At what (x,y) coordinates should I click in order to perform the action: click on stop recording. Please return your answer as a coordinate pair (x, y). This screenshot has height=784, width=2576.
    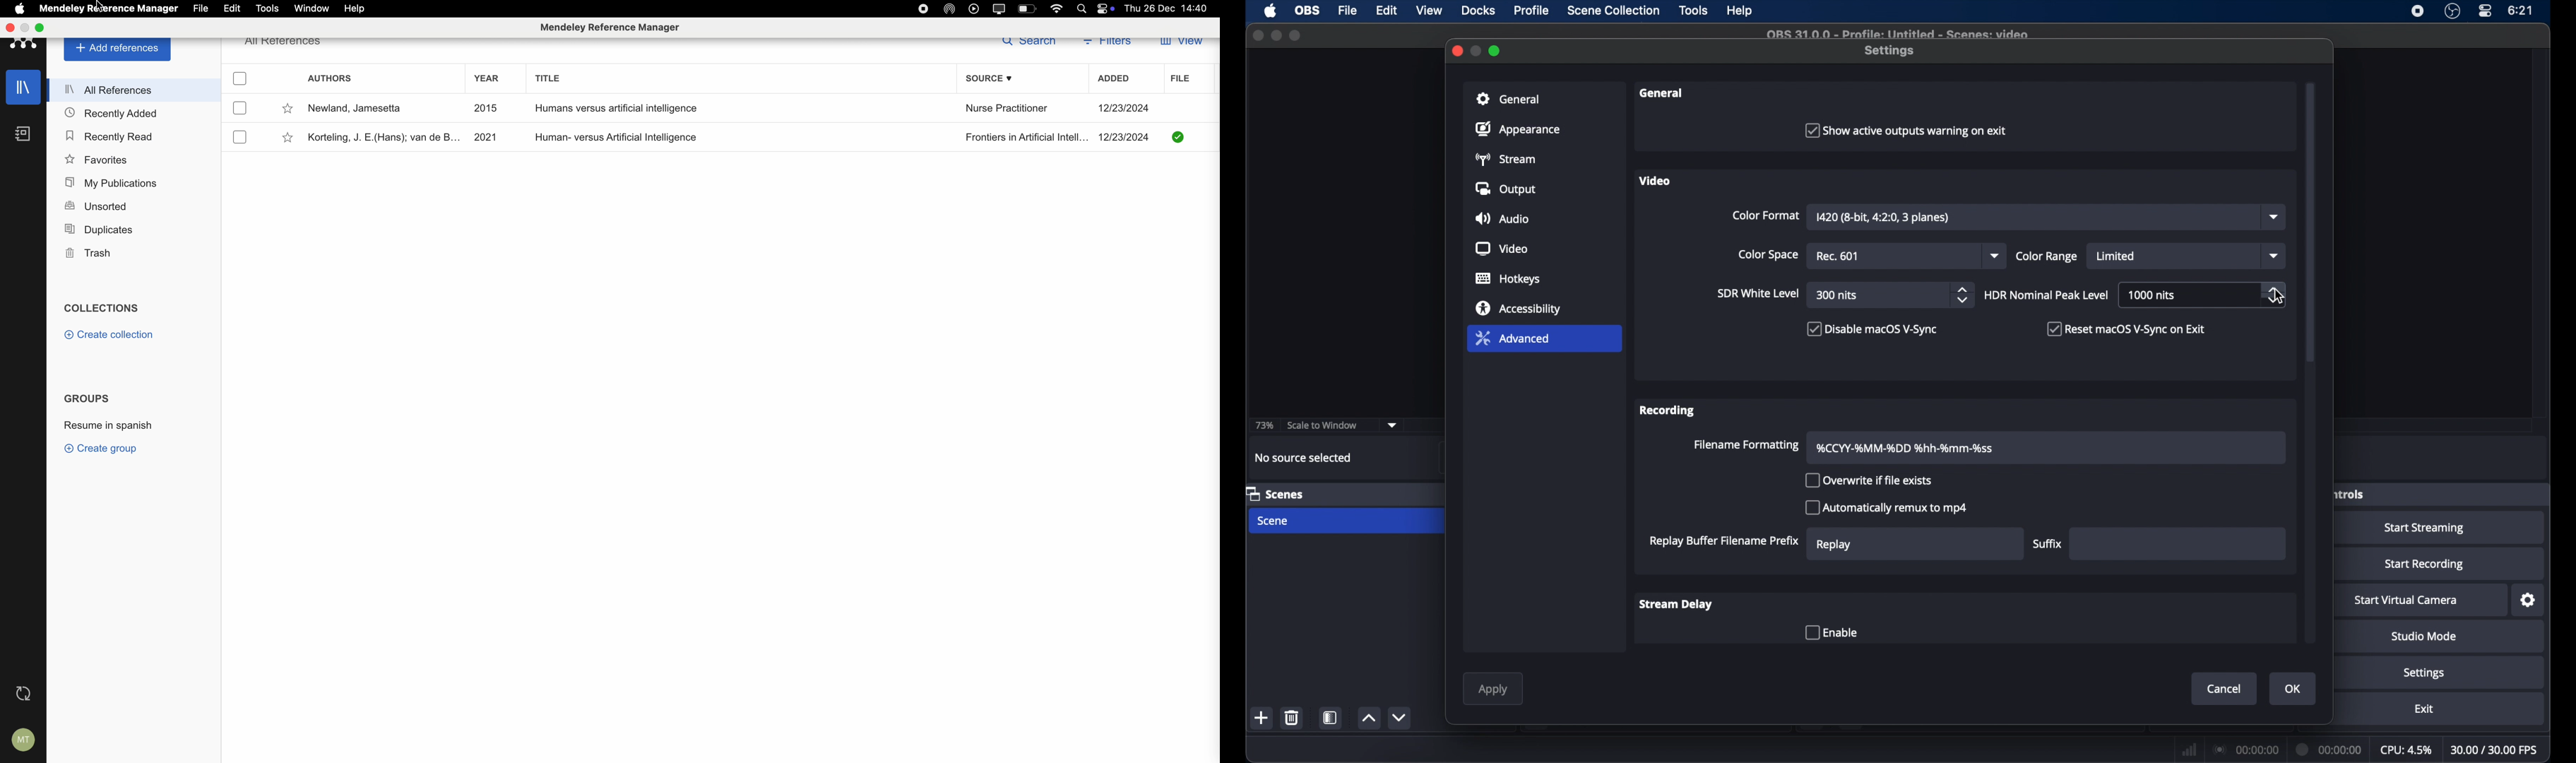
    Looking at the image, I should click on (921, 9).